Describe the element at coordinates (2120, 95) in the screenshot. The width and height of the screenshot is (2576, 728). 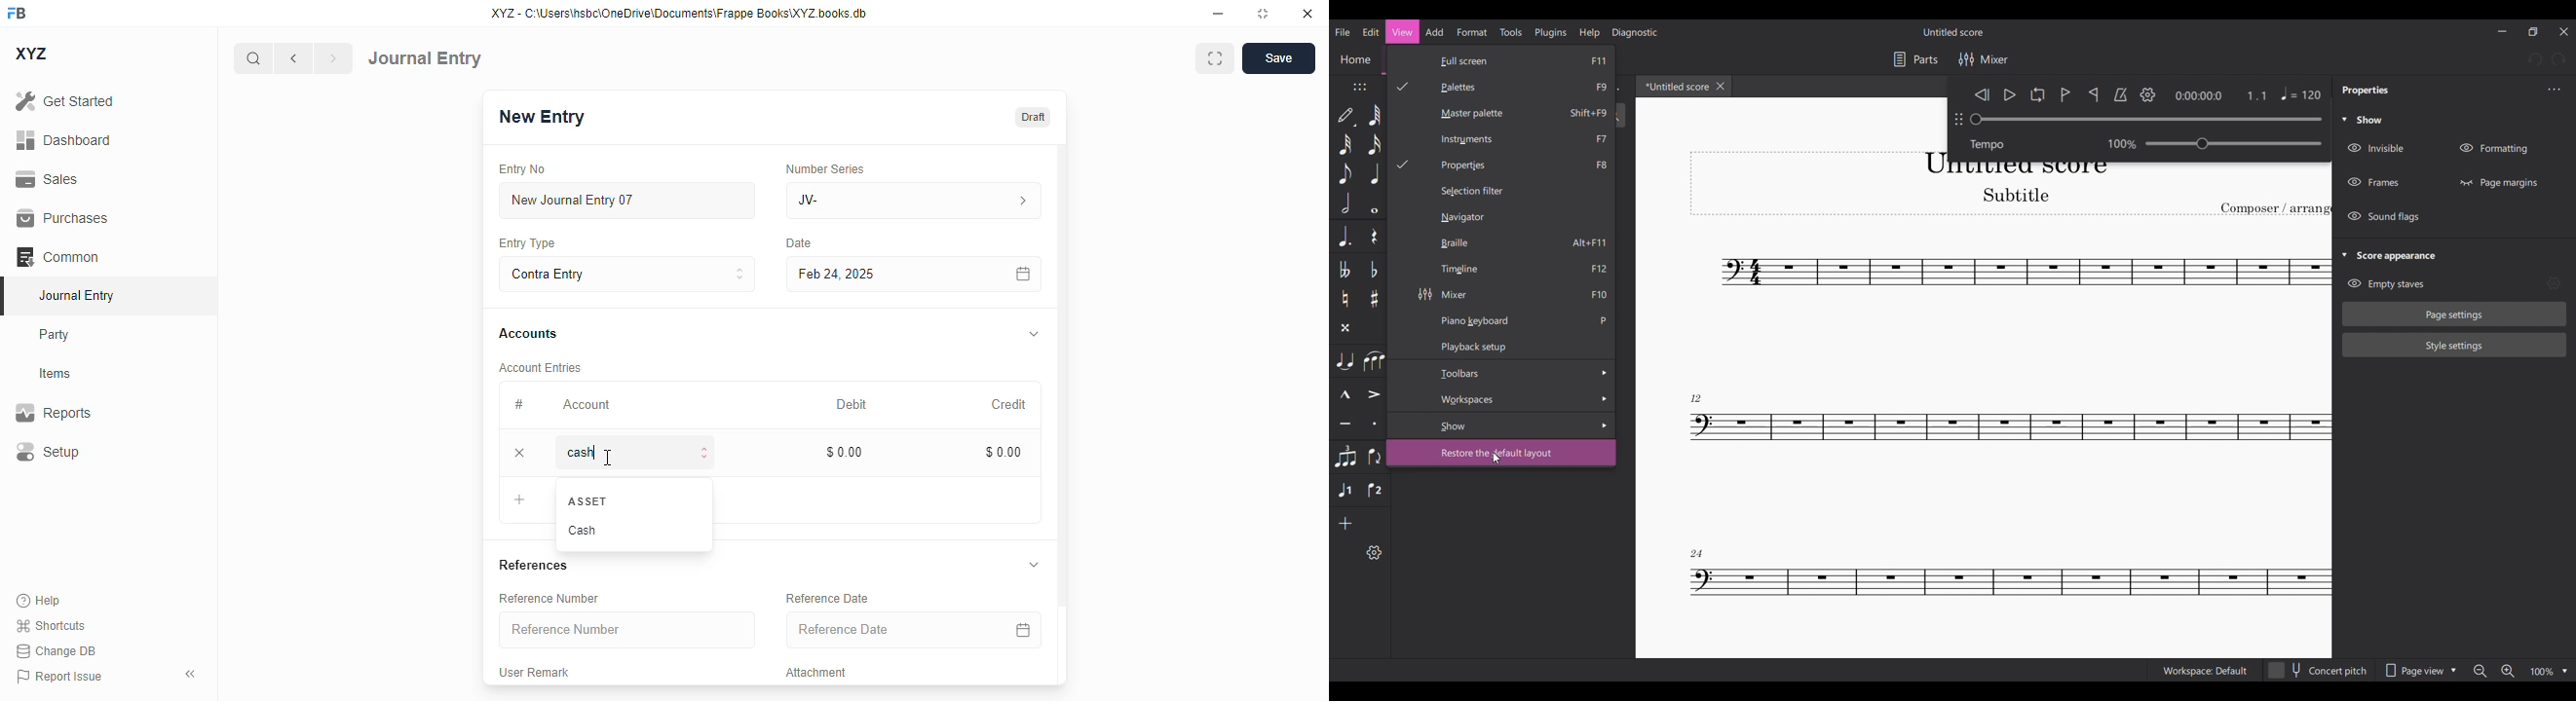
I see `Metronome` at that location.